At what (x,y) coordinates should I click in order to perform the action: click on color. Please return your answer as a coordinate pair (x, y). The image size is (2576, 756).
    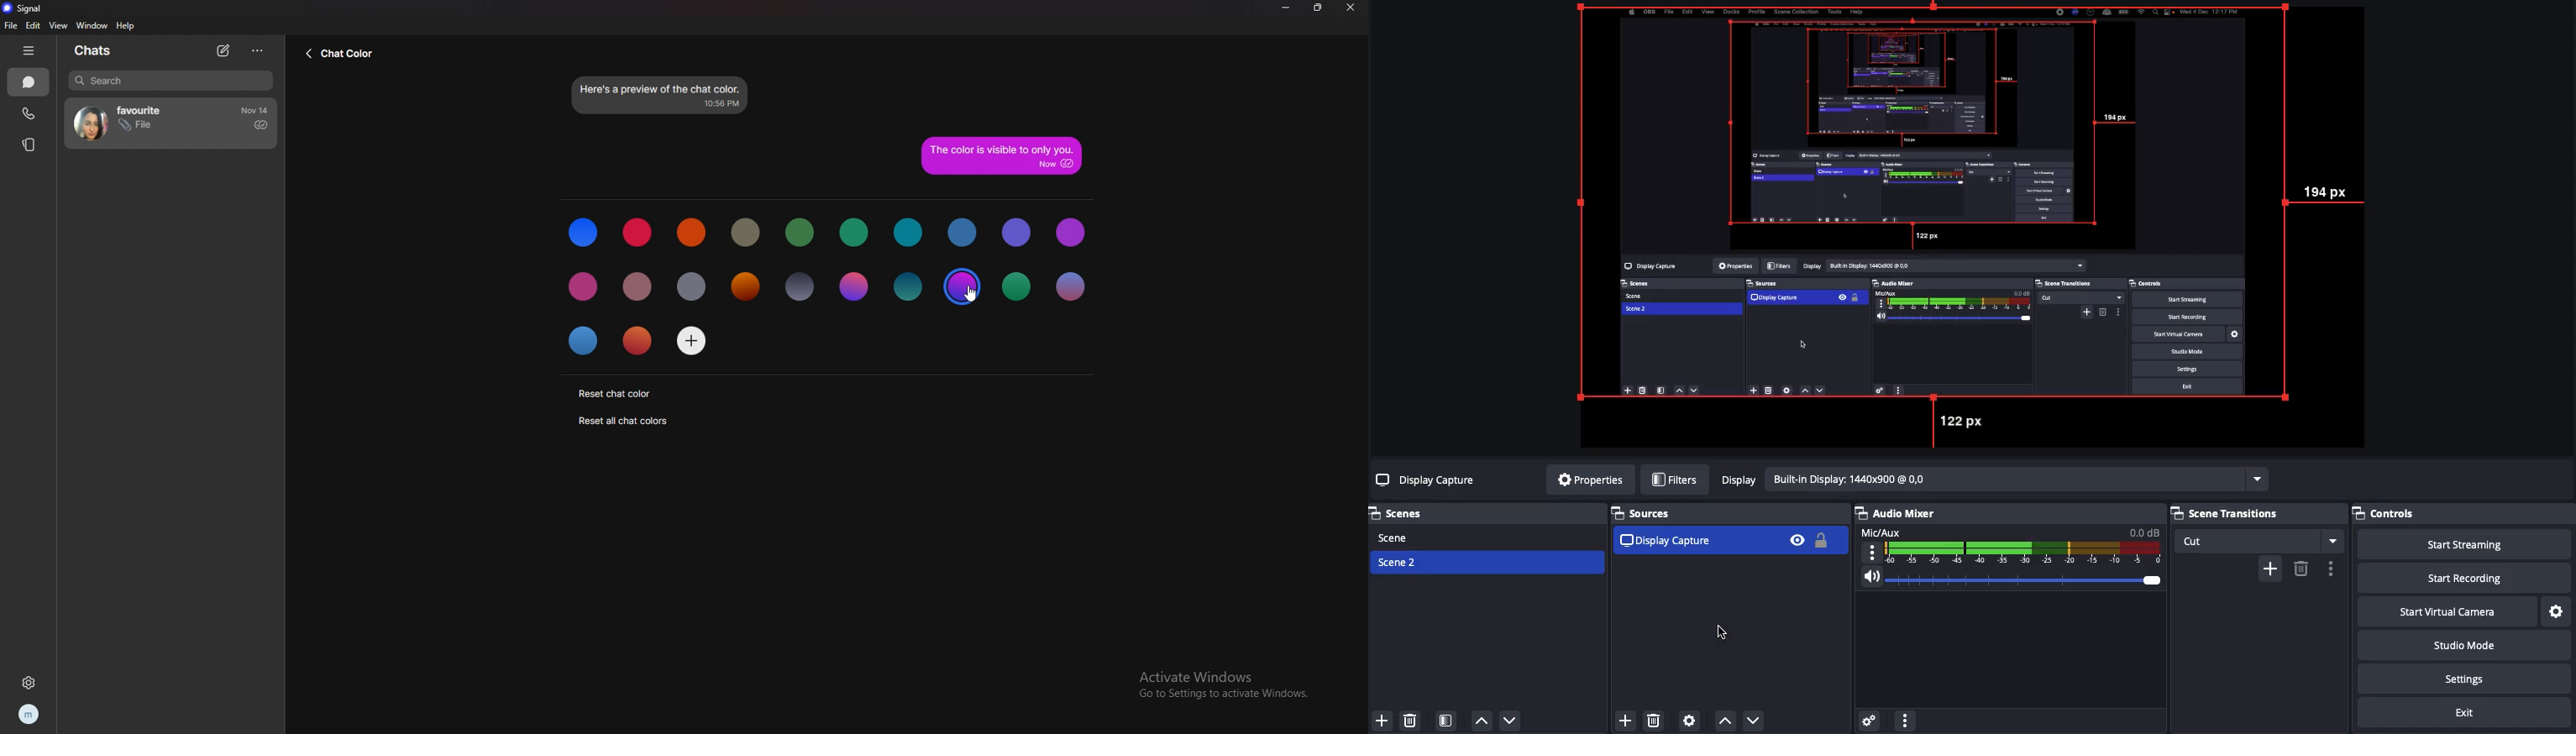
    Looking at the image, I should click on (799, 288).